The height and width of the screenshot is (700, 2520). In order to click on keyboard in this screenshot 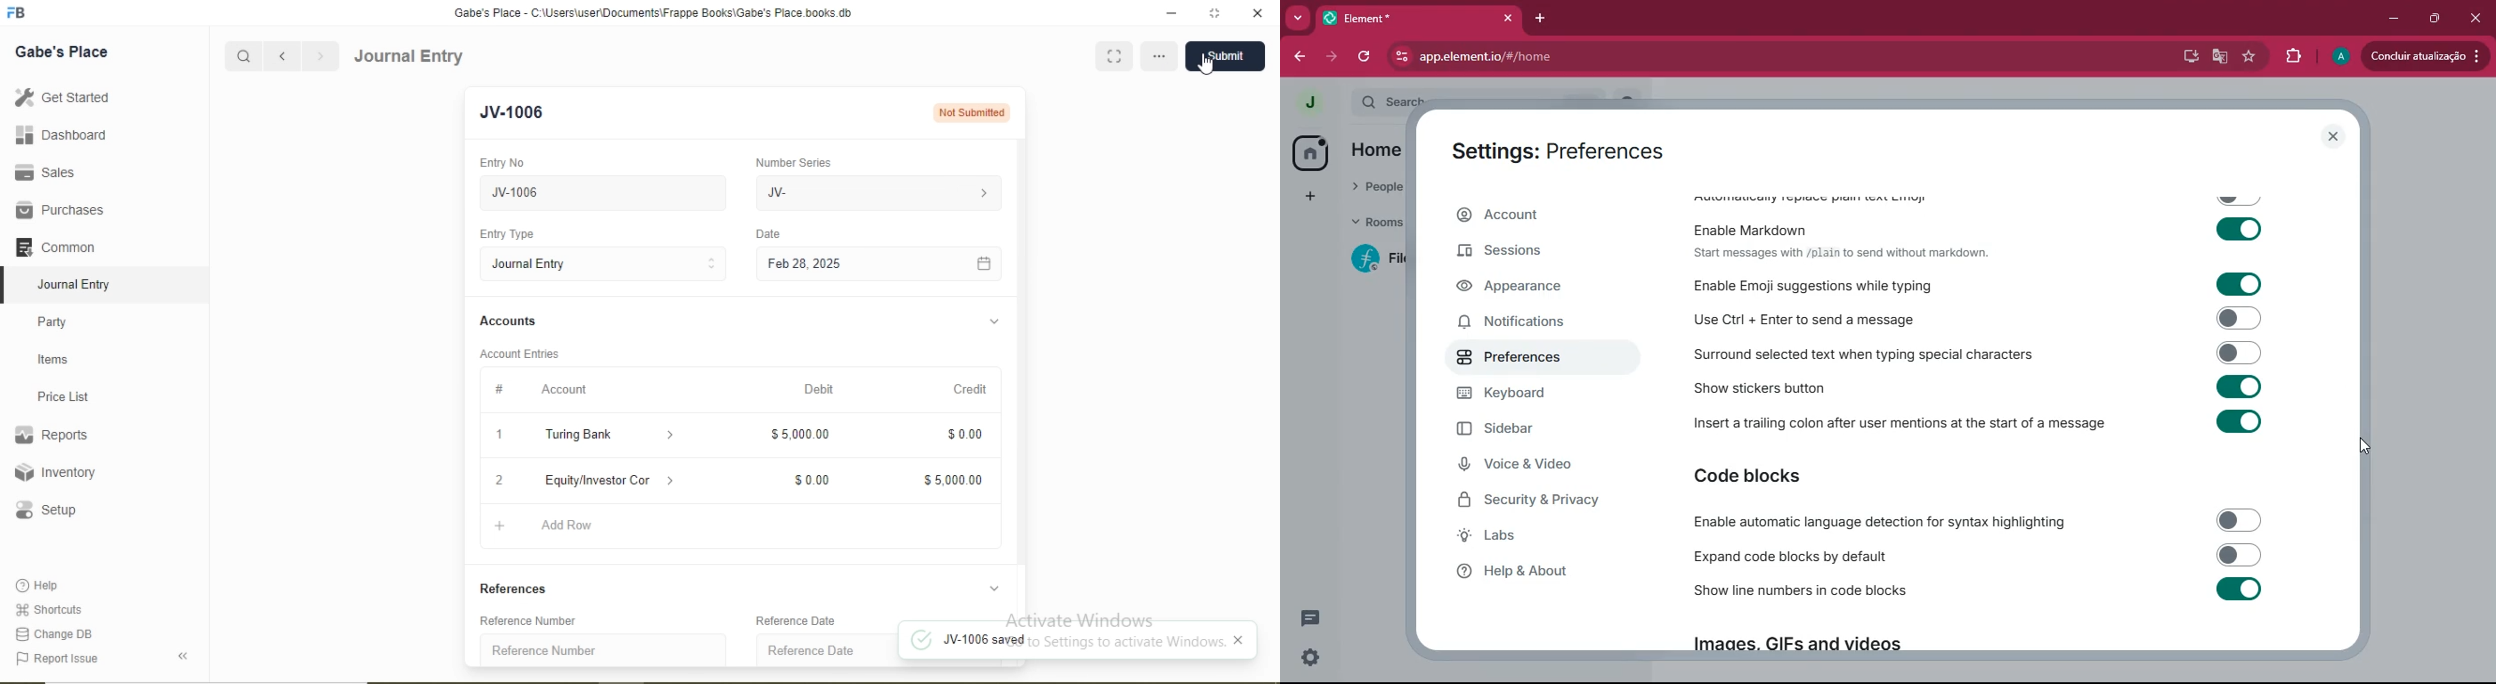, I will do `click(1536, 395)`.